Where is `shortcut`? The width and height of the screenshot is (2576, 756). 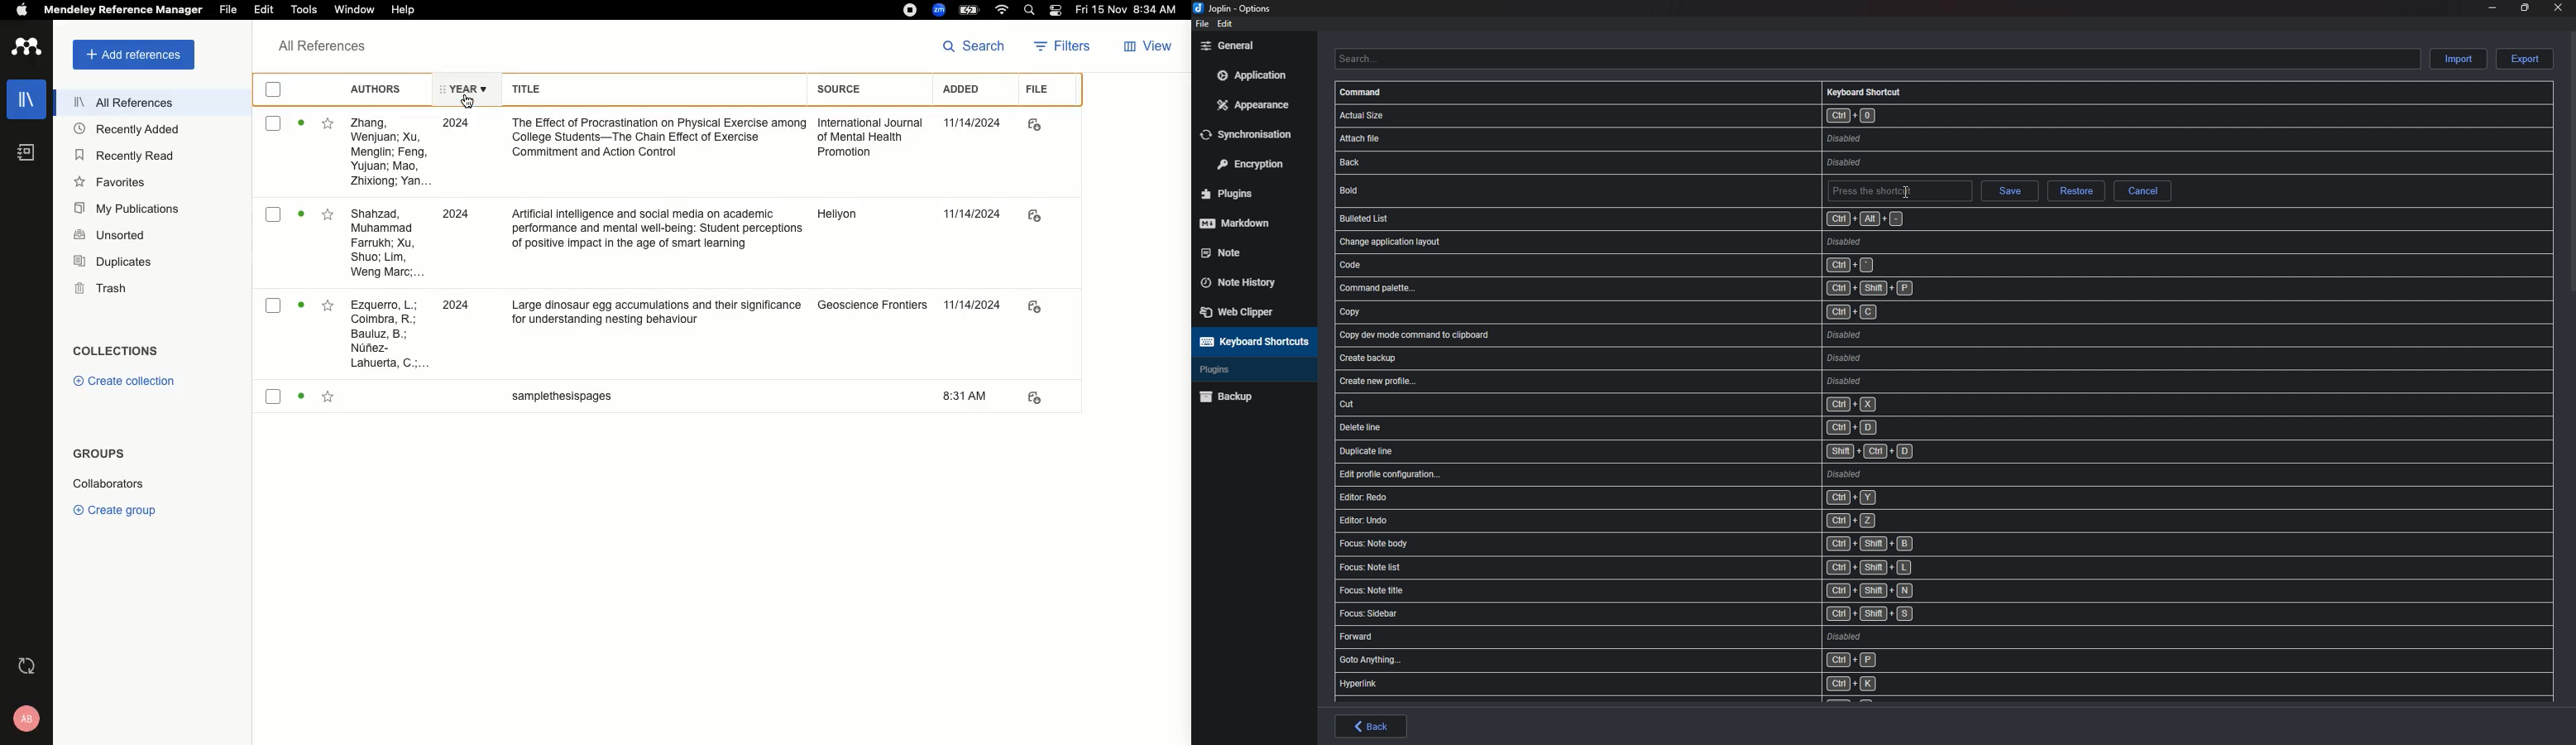 shortcut is located at coordinates (1620, 218).